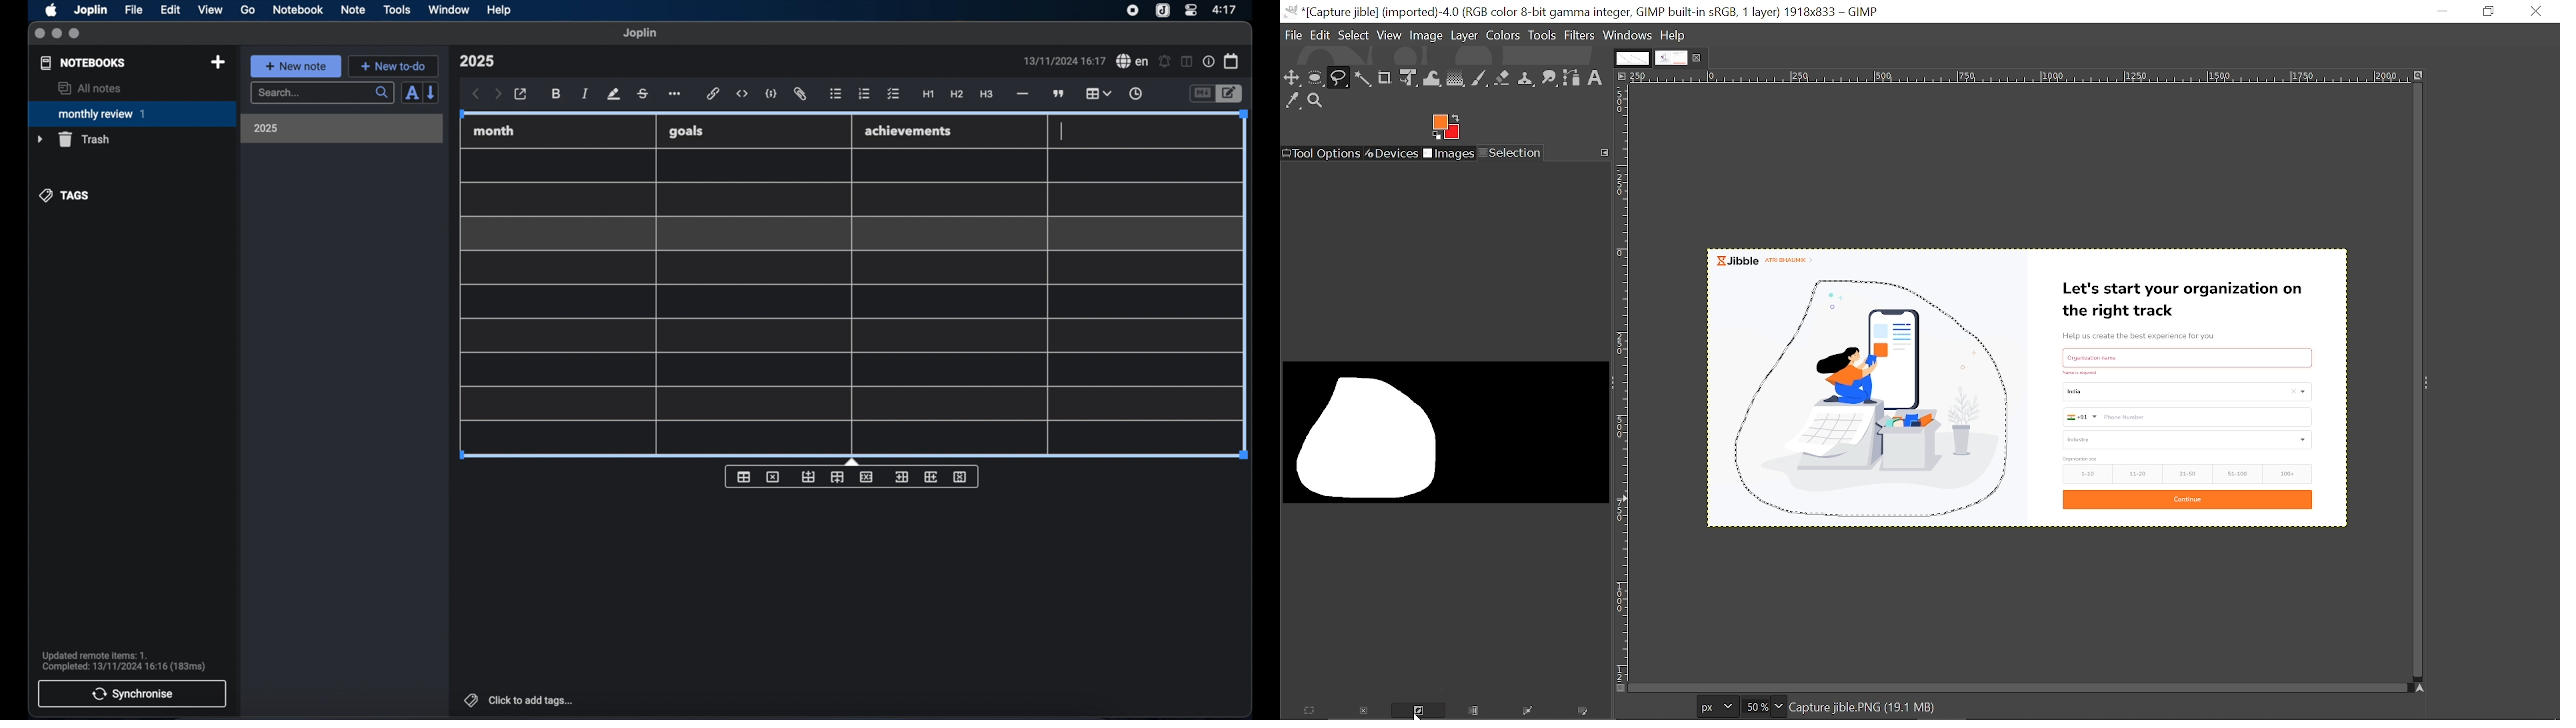 The image size is (2576, 728). I want to click on Text tool, so click(1597, 78).